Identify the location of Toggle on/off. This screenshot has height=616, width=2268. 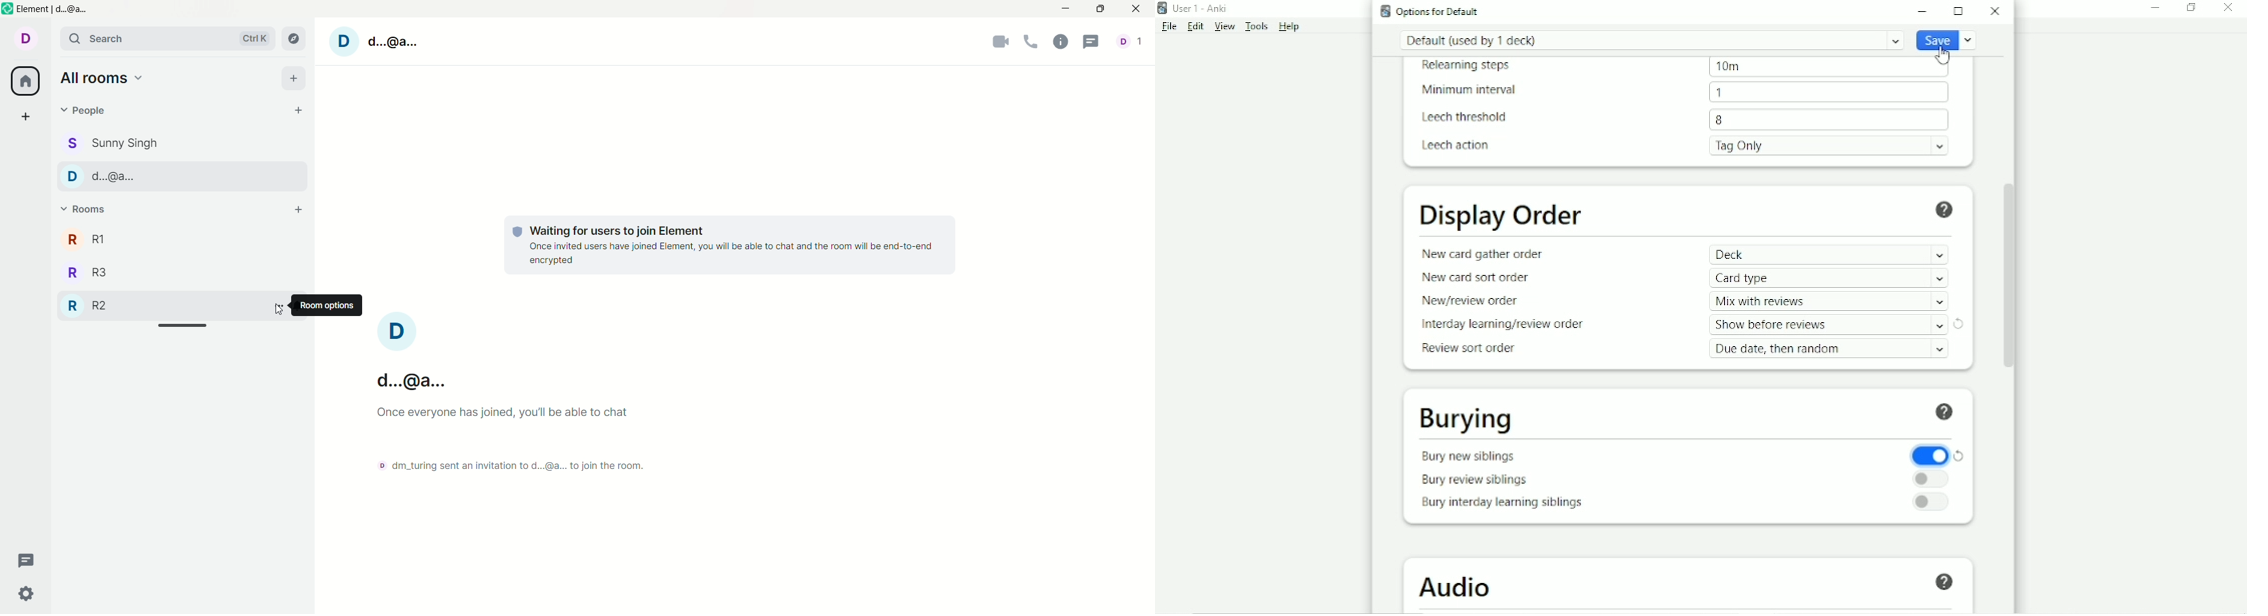
(1930, 454).